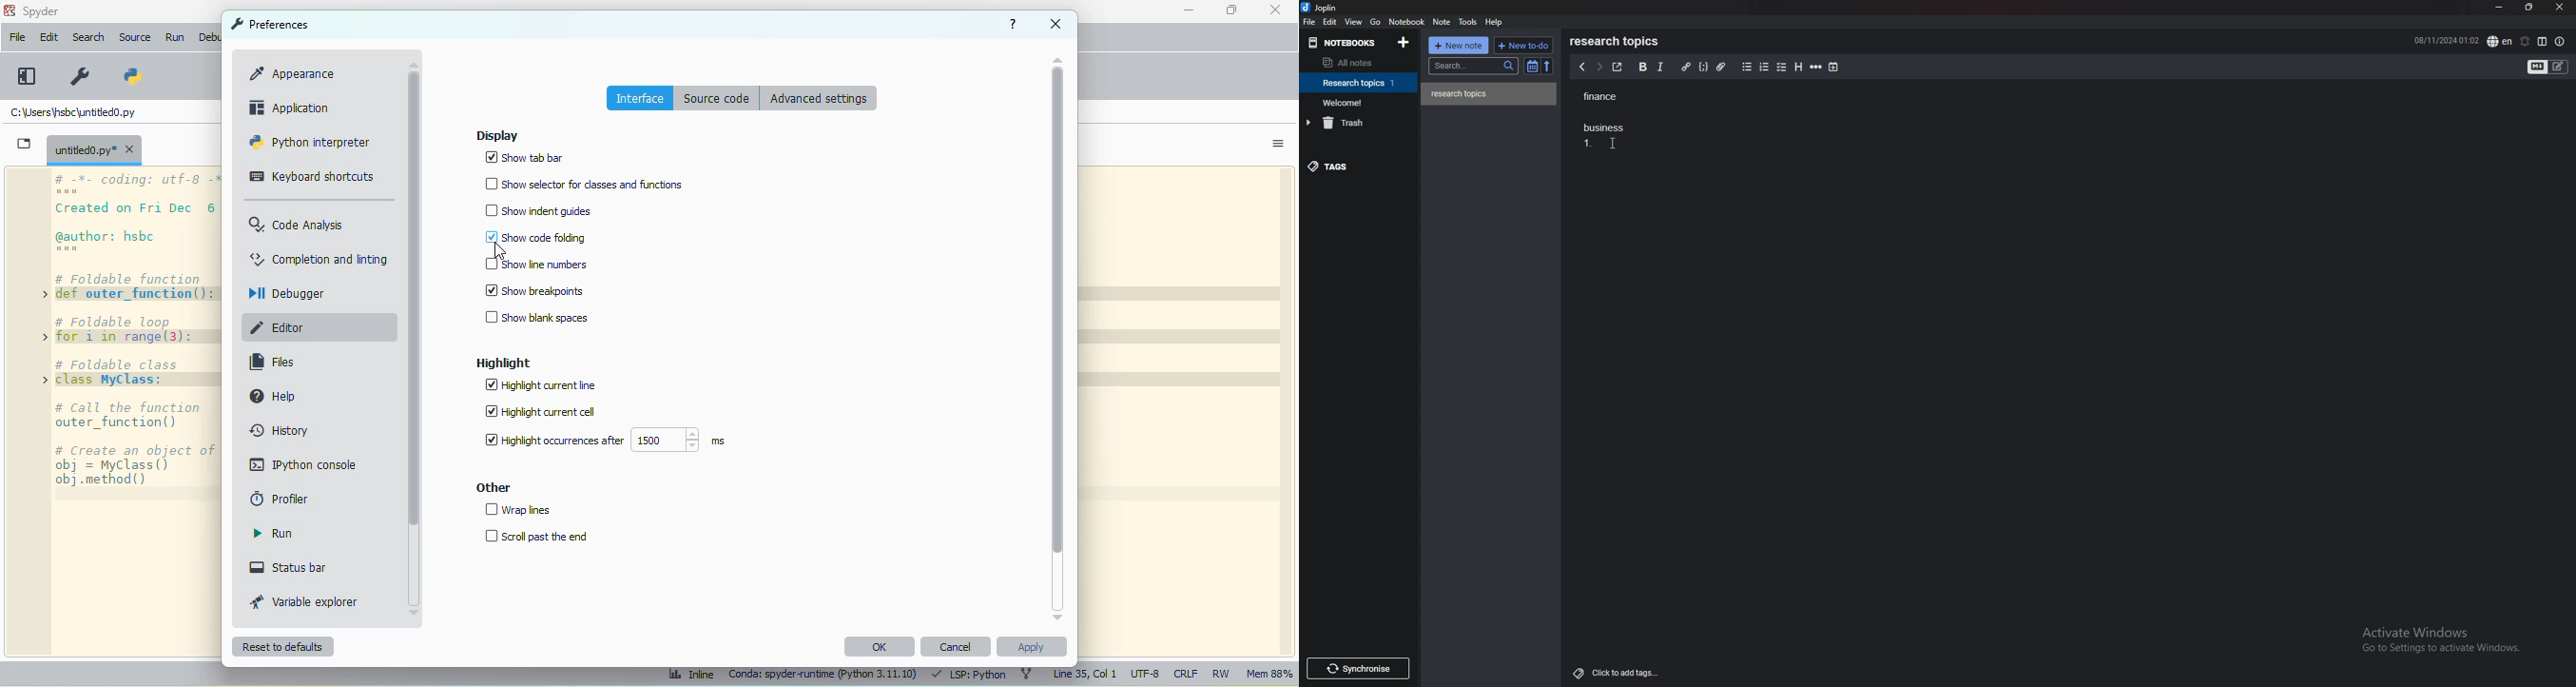 The image size is (2576, 700). What do you see at coordinates (175, 38) in the screenshot?
I see `run` at bounding box center [175, 38].